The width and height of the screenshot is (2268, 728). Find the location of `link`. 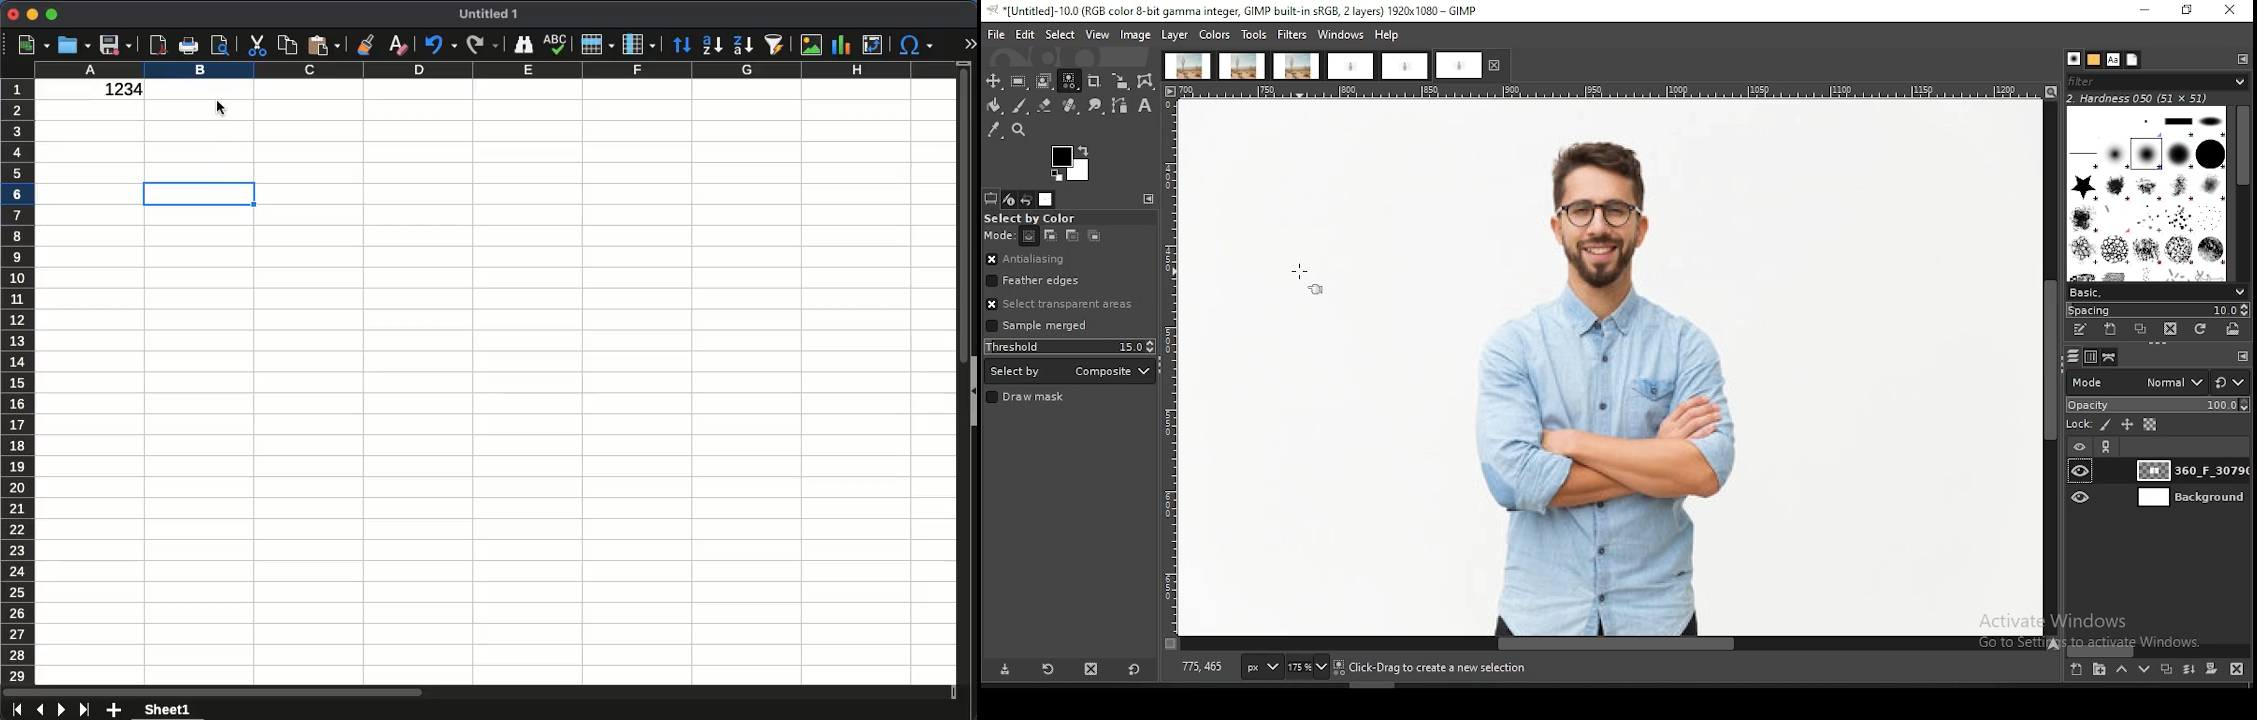

link is located at coordinates (2107, 447).